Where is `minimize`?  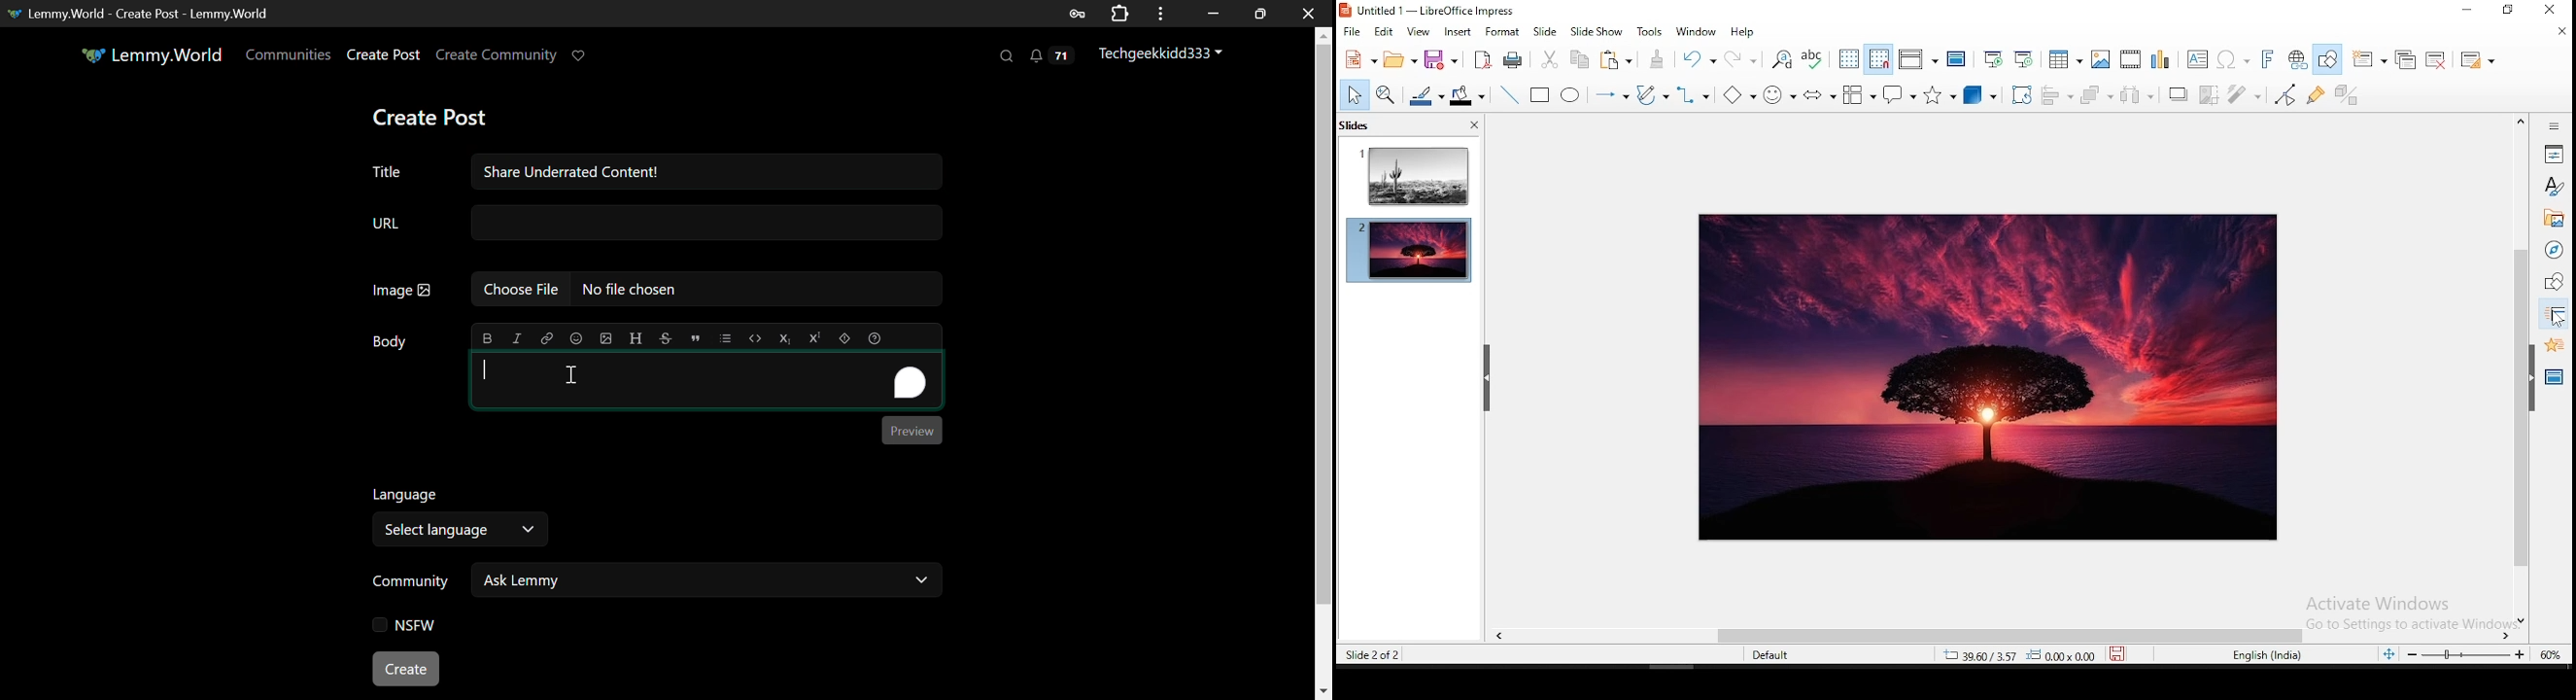 minimize is located at coordinates (2469, 11).